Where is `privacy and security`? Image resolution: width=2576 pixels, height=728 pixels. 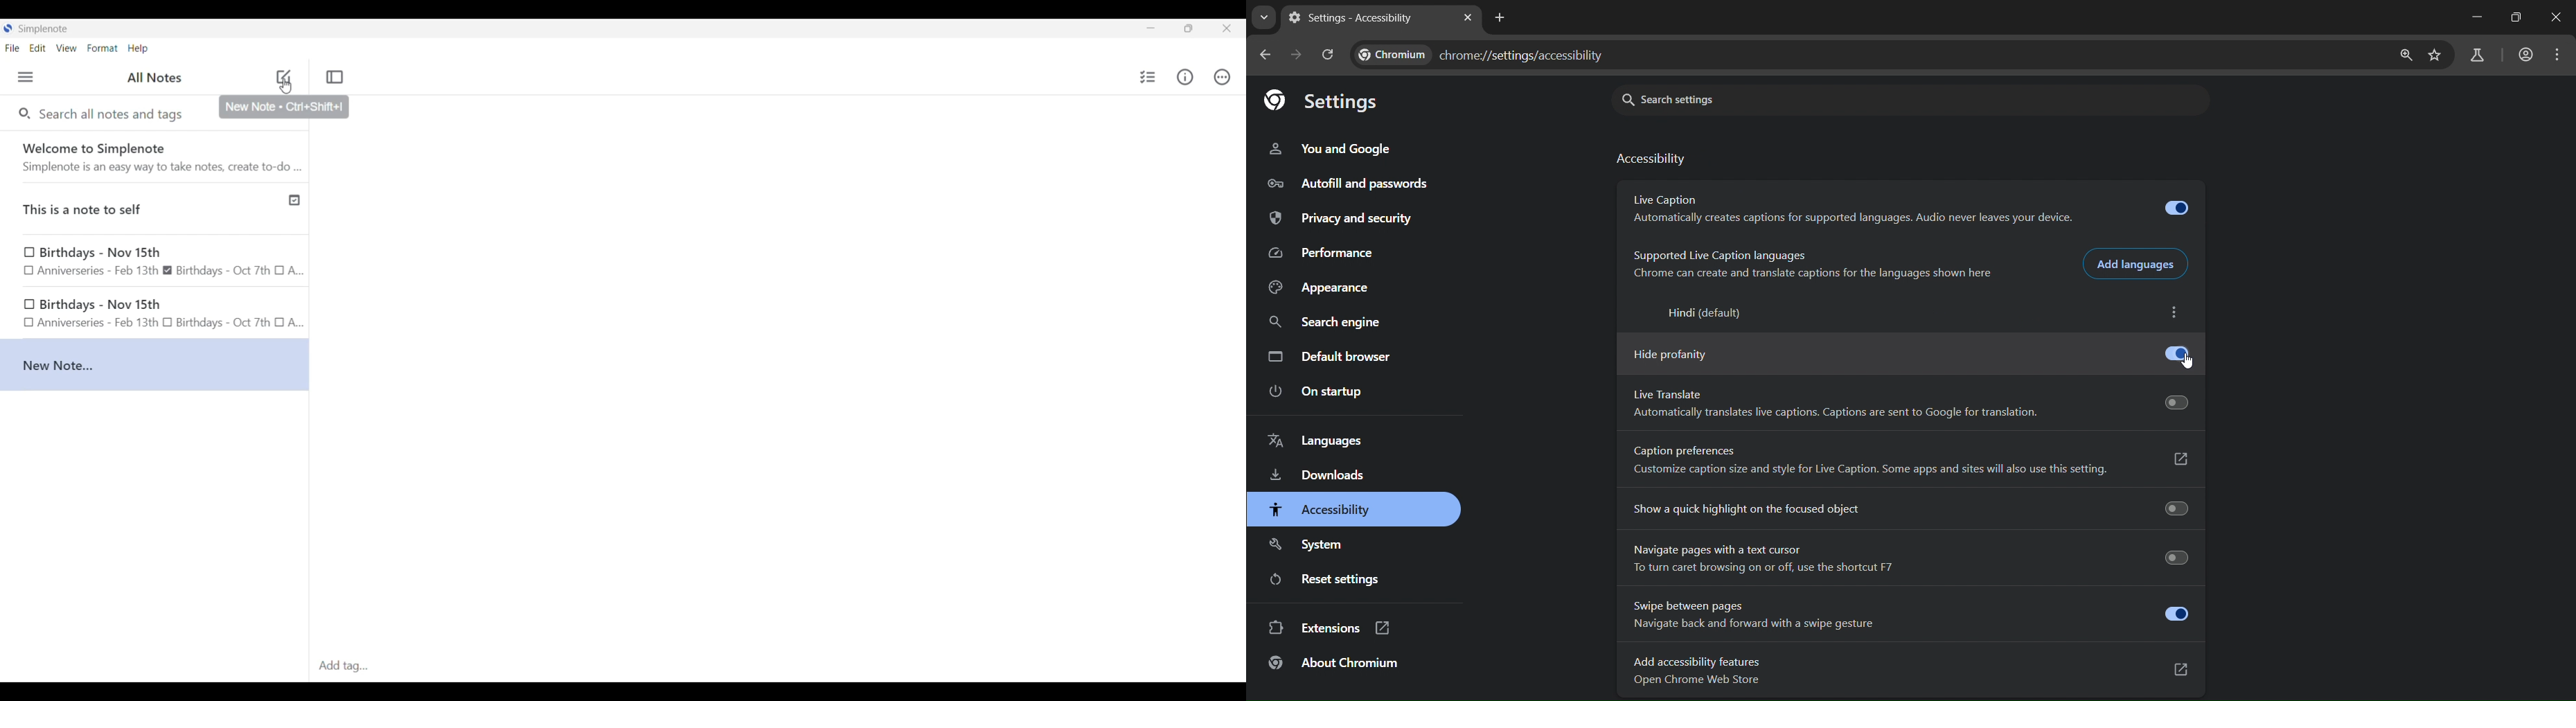
privacy and security is located at coordinates (1346, 218).